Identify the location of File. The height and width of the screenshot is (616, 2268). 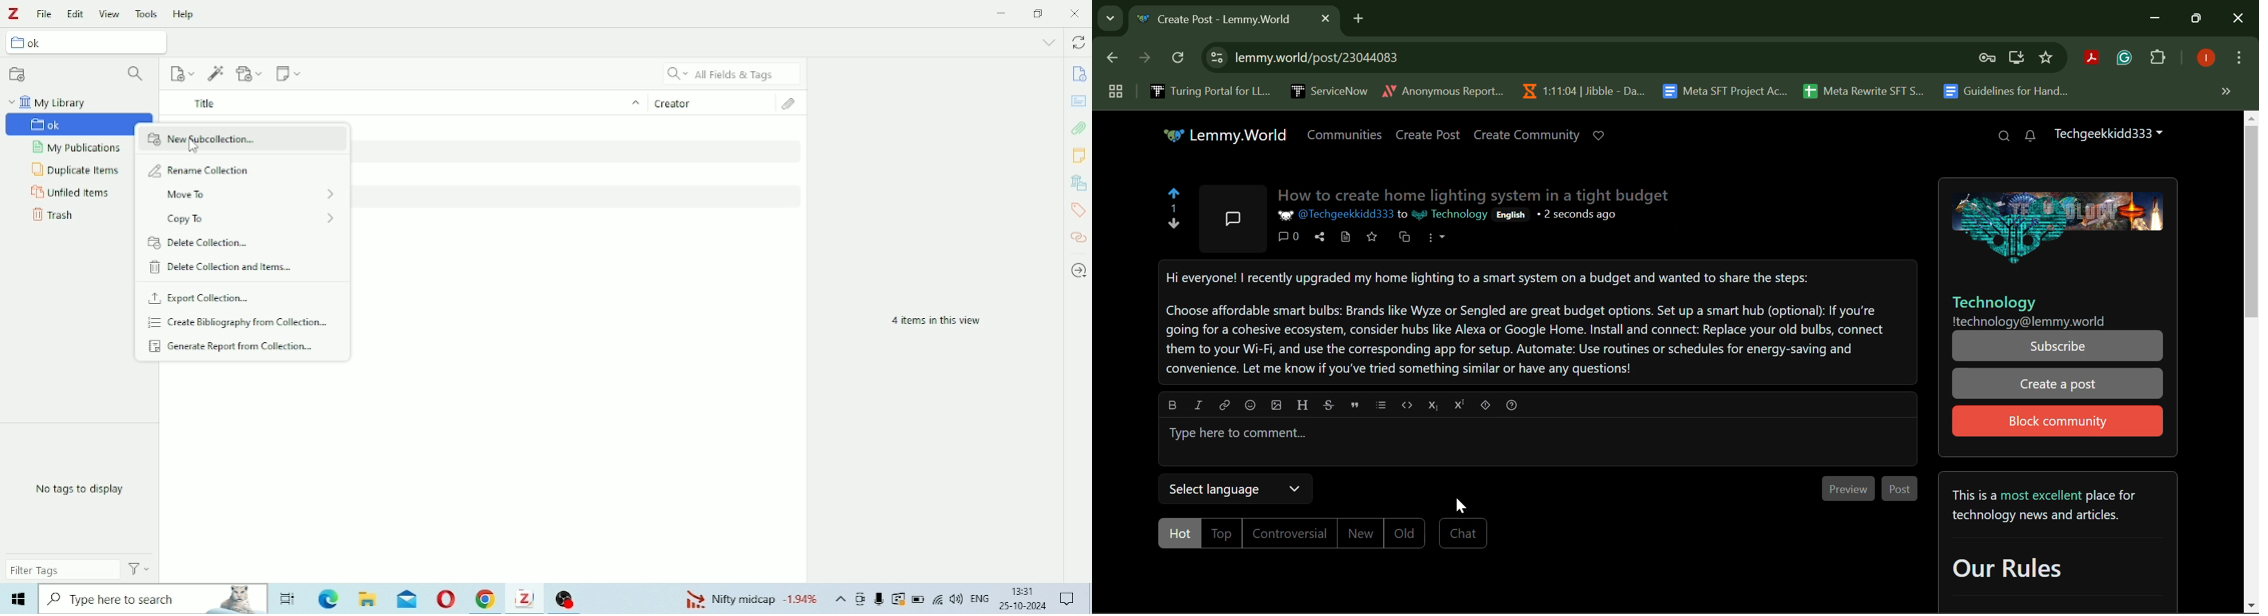
(45, 14).